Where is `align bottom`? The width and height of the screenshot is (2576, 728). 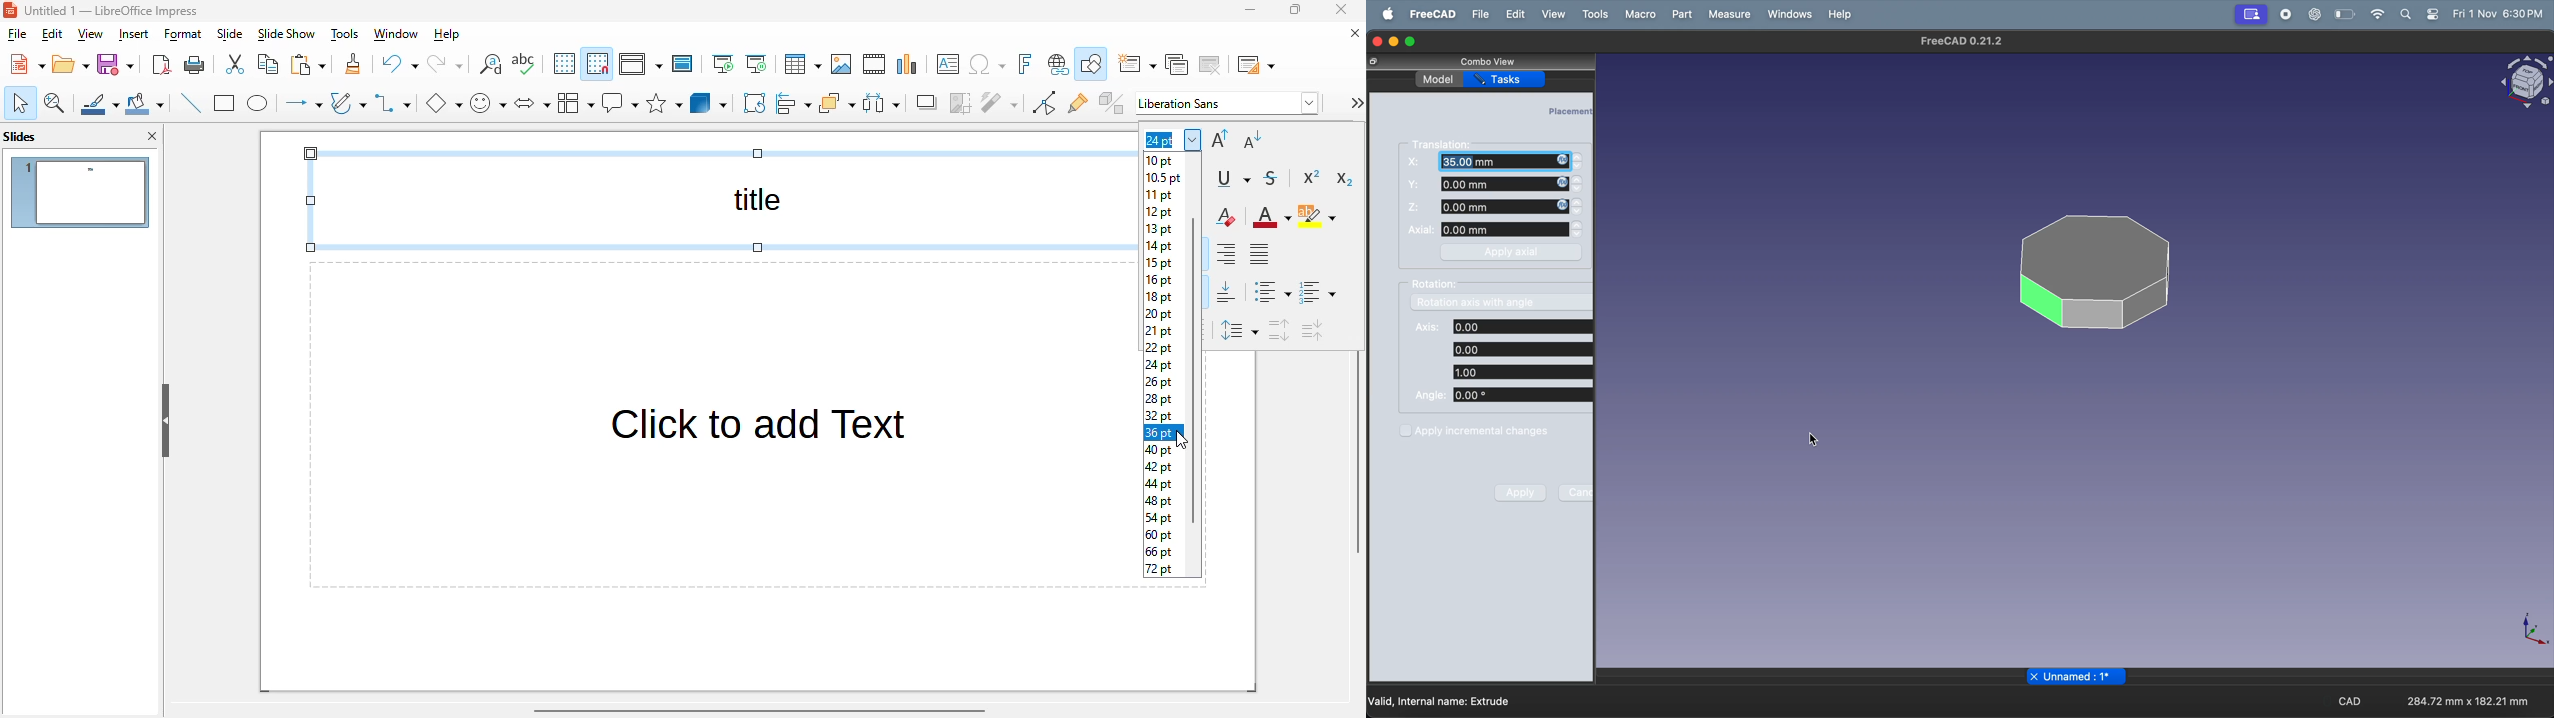 align bottom is located at coordinates (1227, 292).